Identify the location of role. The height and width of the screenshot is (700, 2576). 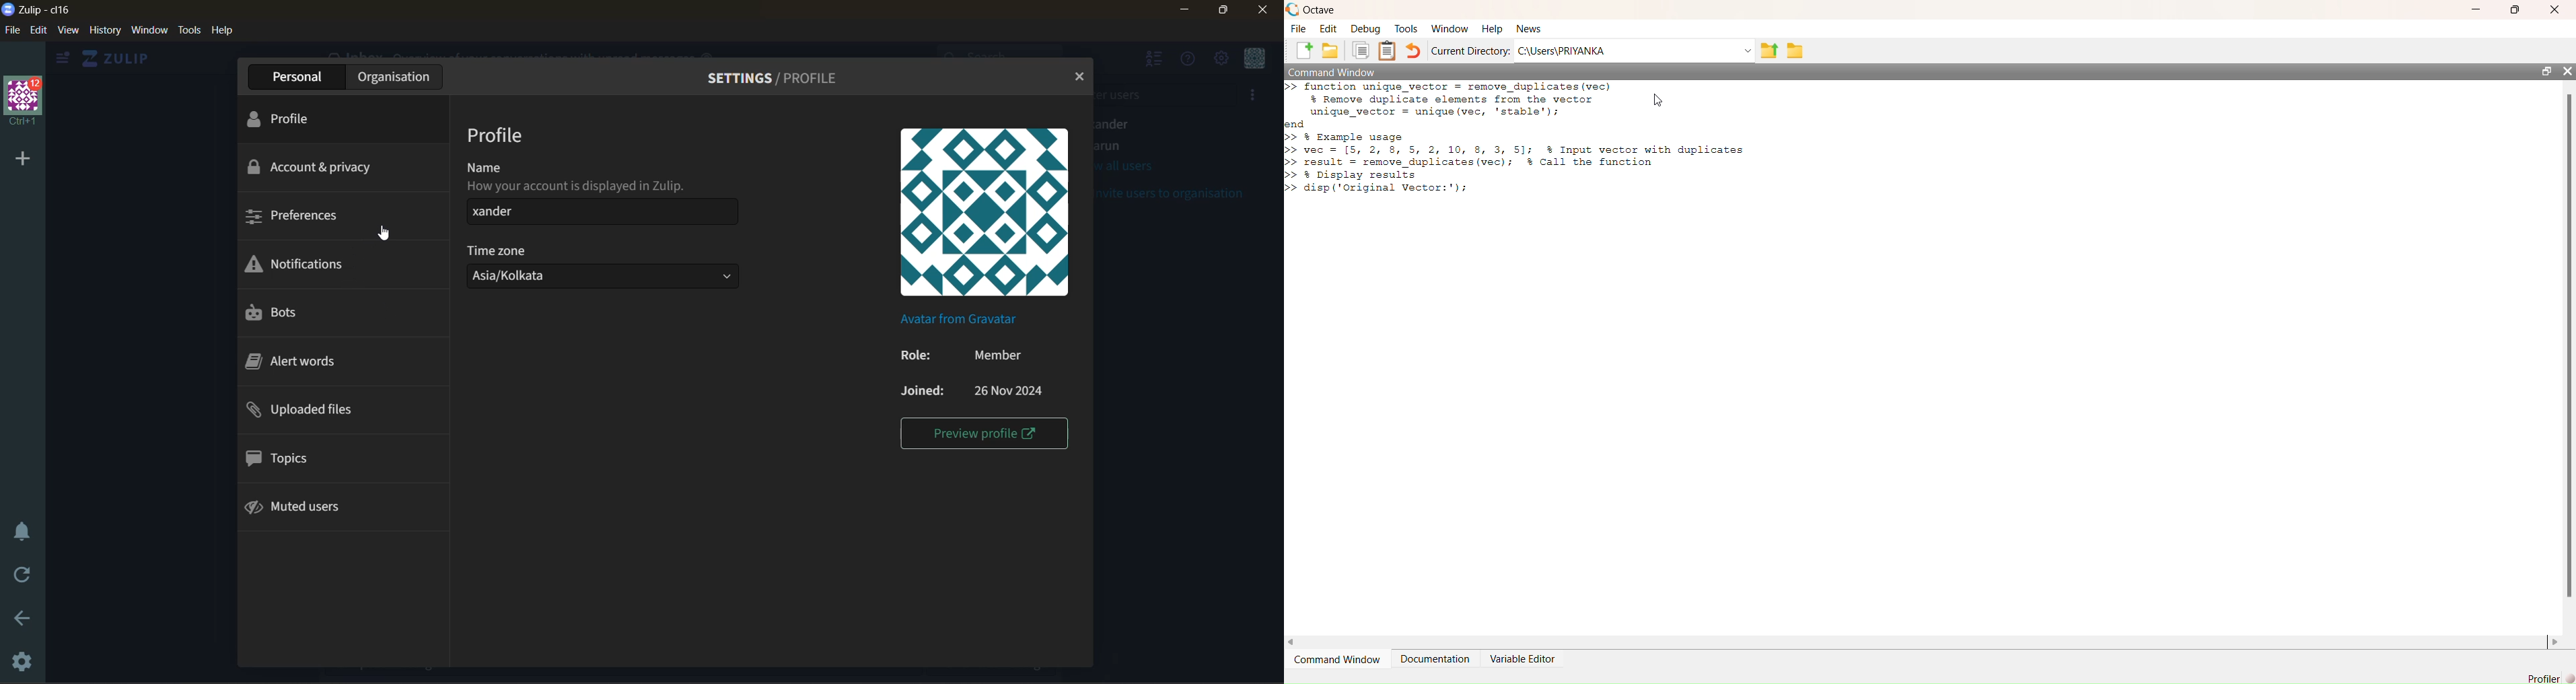
(967, 356).